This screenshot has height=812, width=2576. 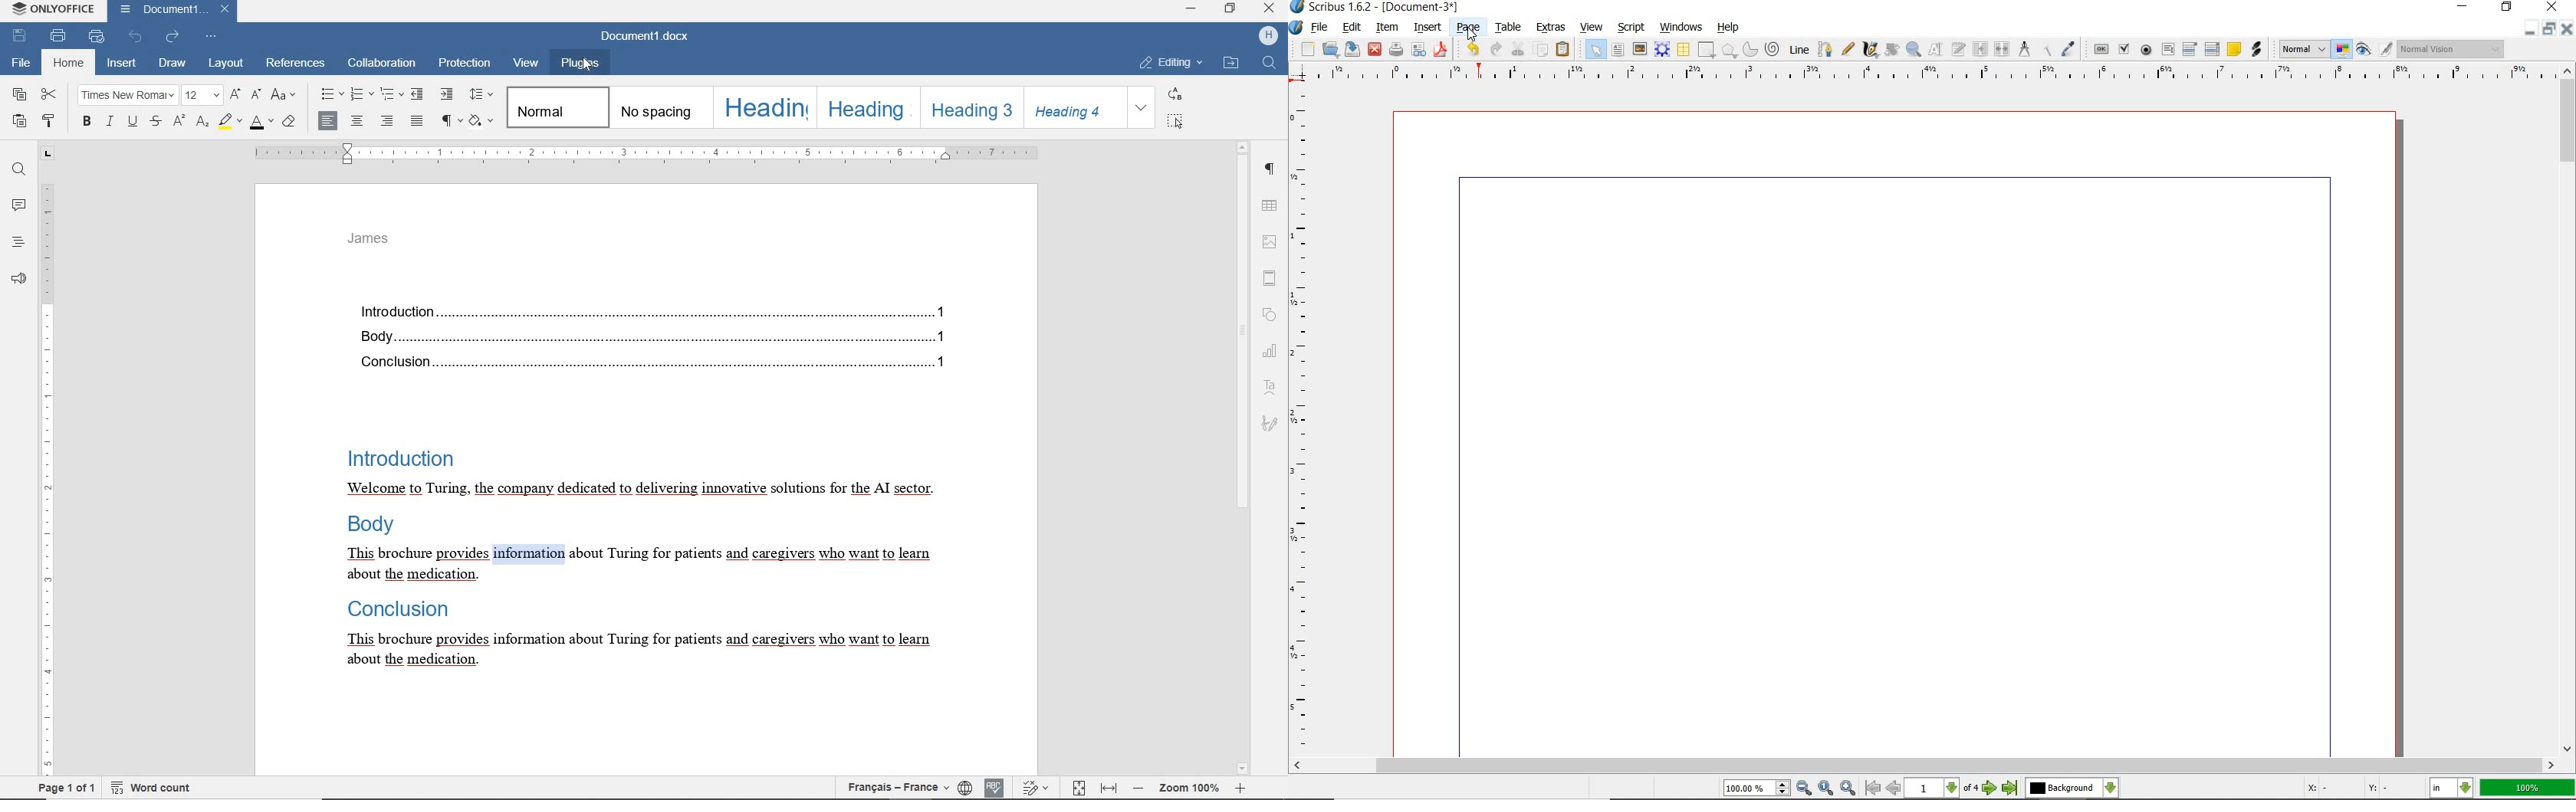 I want to click on save as pdf, so click(x=1441, y=51).